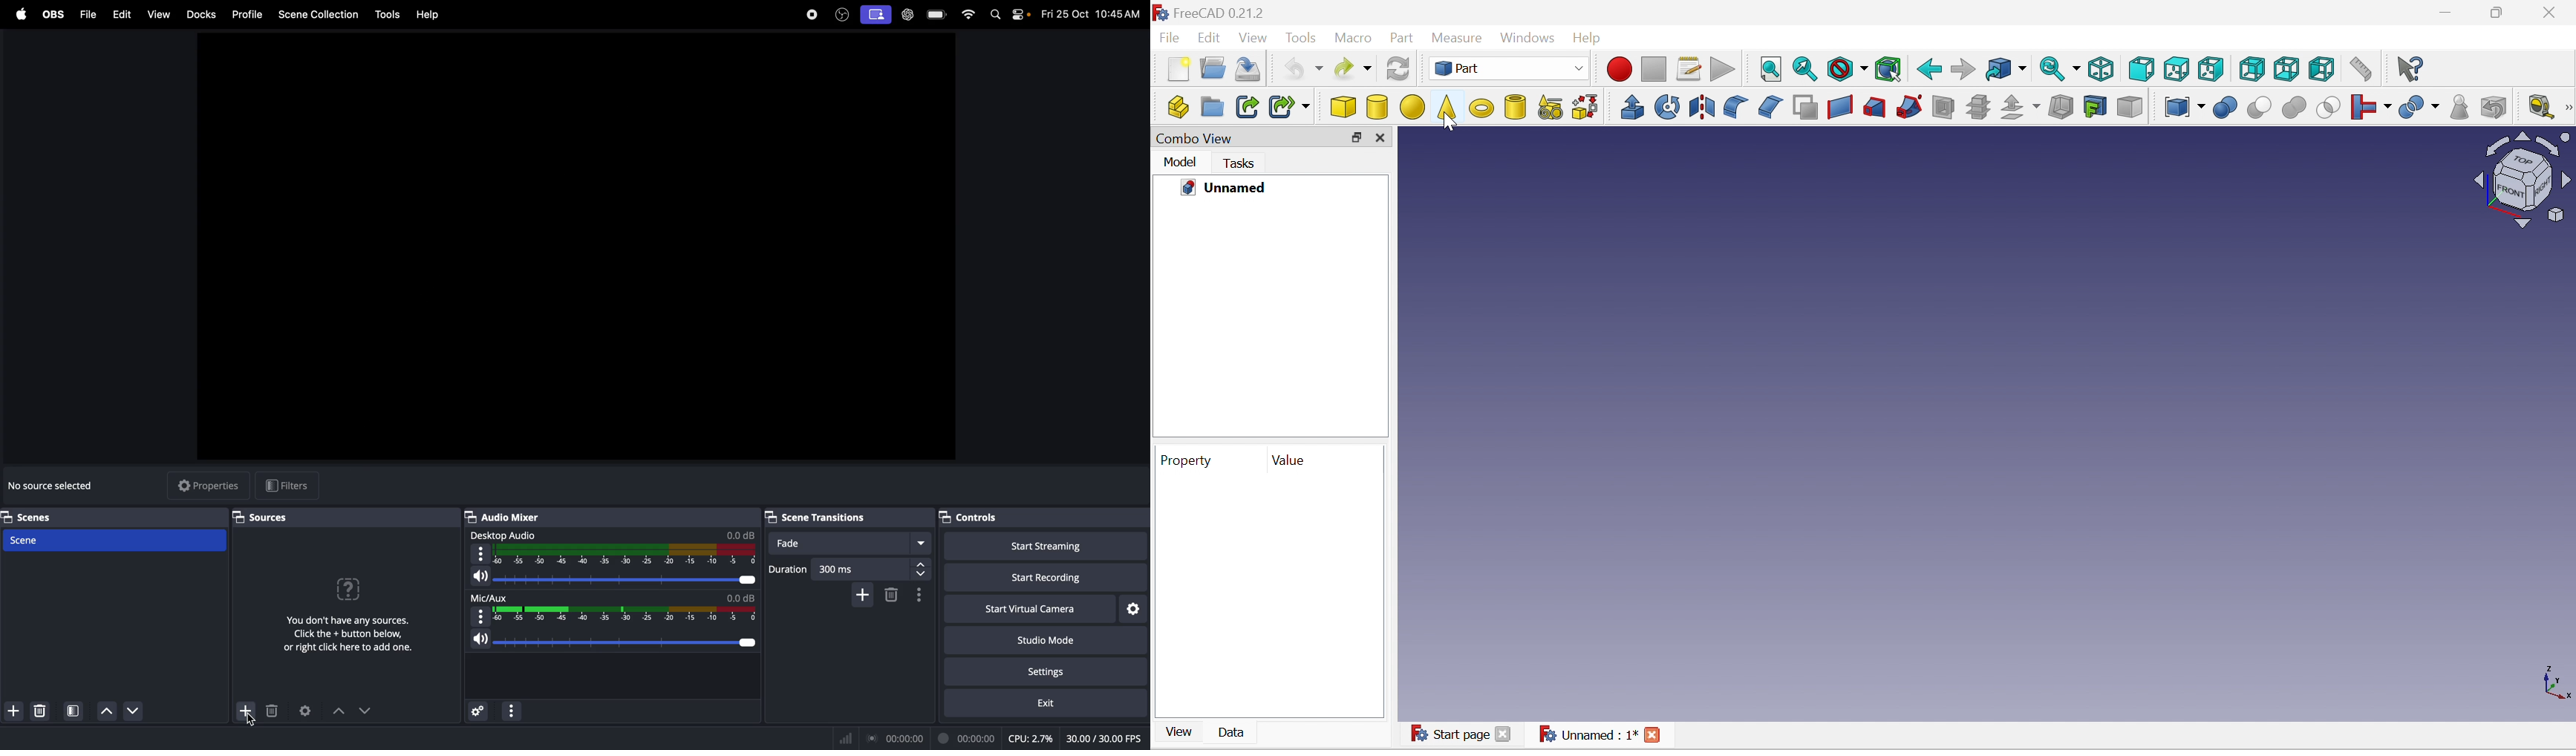 The height and width of the screenshot is (756, 2576). I want to click on Tools, so click(1304, 39).